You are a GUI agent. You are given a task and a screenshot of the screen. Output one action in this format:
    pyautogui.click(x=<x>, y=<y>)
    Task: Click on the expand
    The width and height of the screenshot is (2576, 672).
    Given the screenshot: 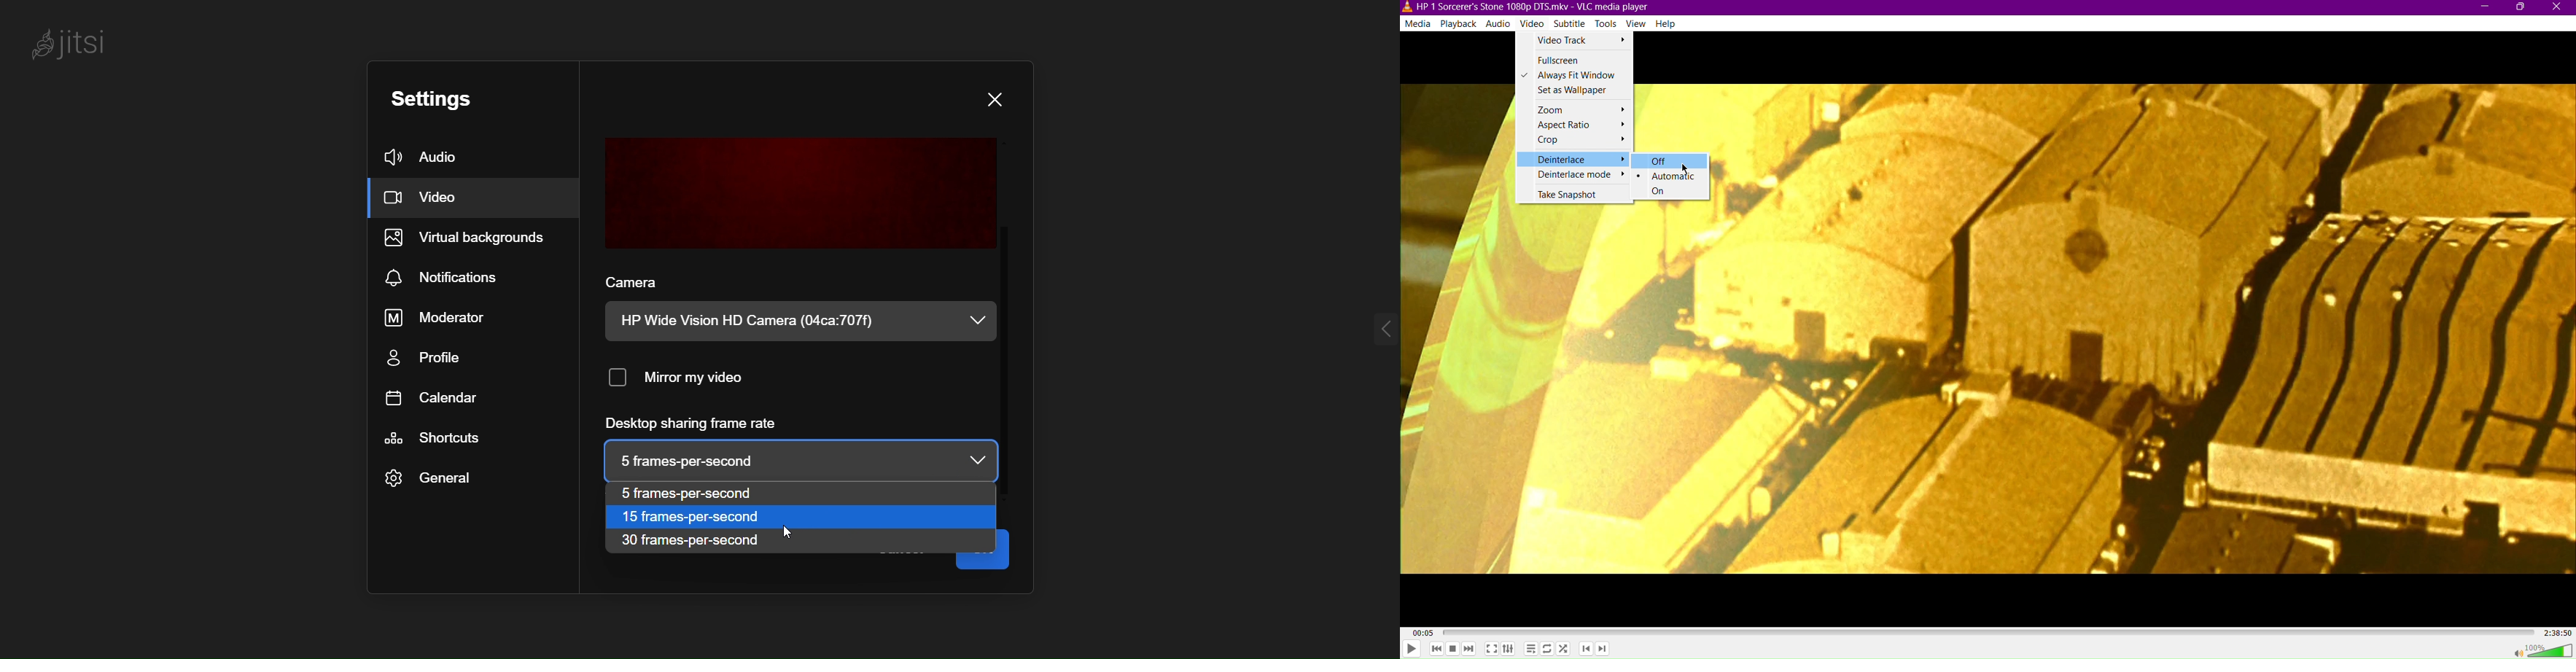 What is the action you would take?
    pyautogui.click(x=1362, y=328)
    